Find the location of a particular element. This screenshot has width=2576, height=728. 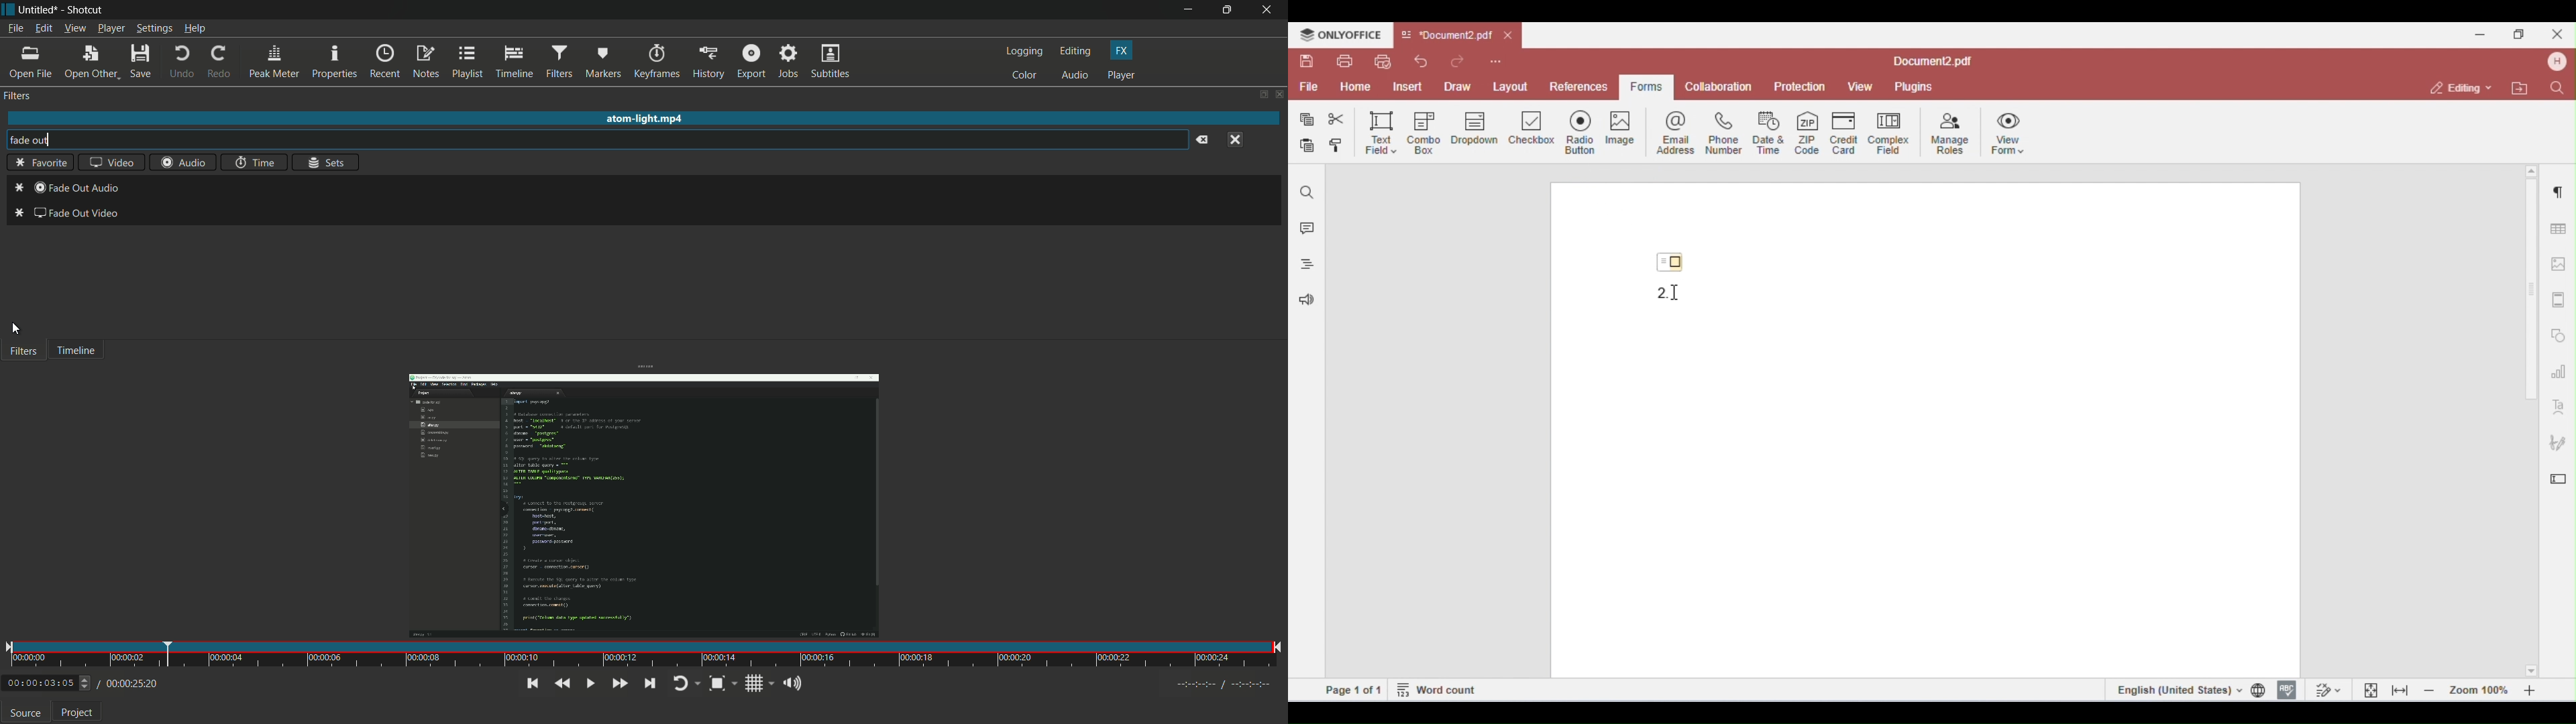

toggle grid is located at coordinates (755, 683).